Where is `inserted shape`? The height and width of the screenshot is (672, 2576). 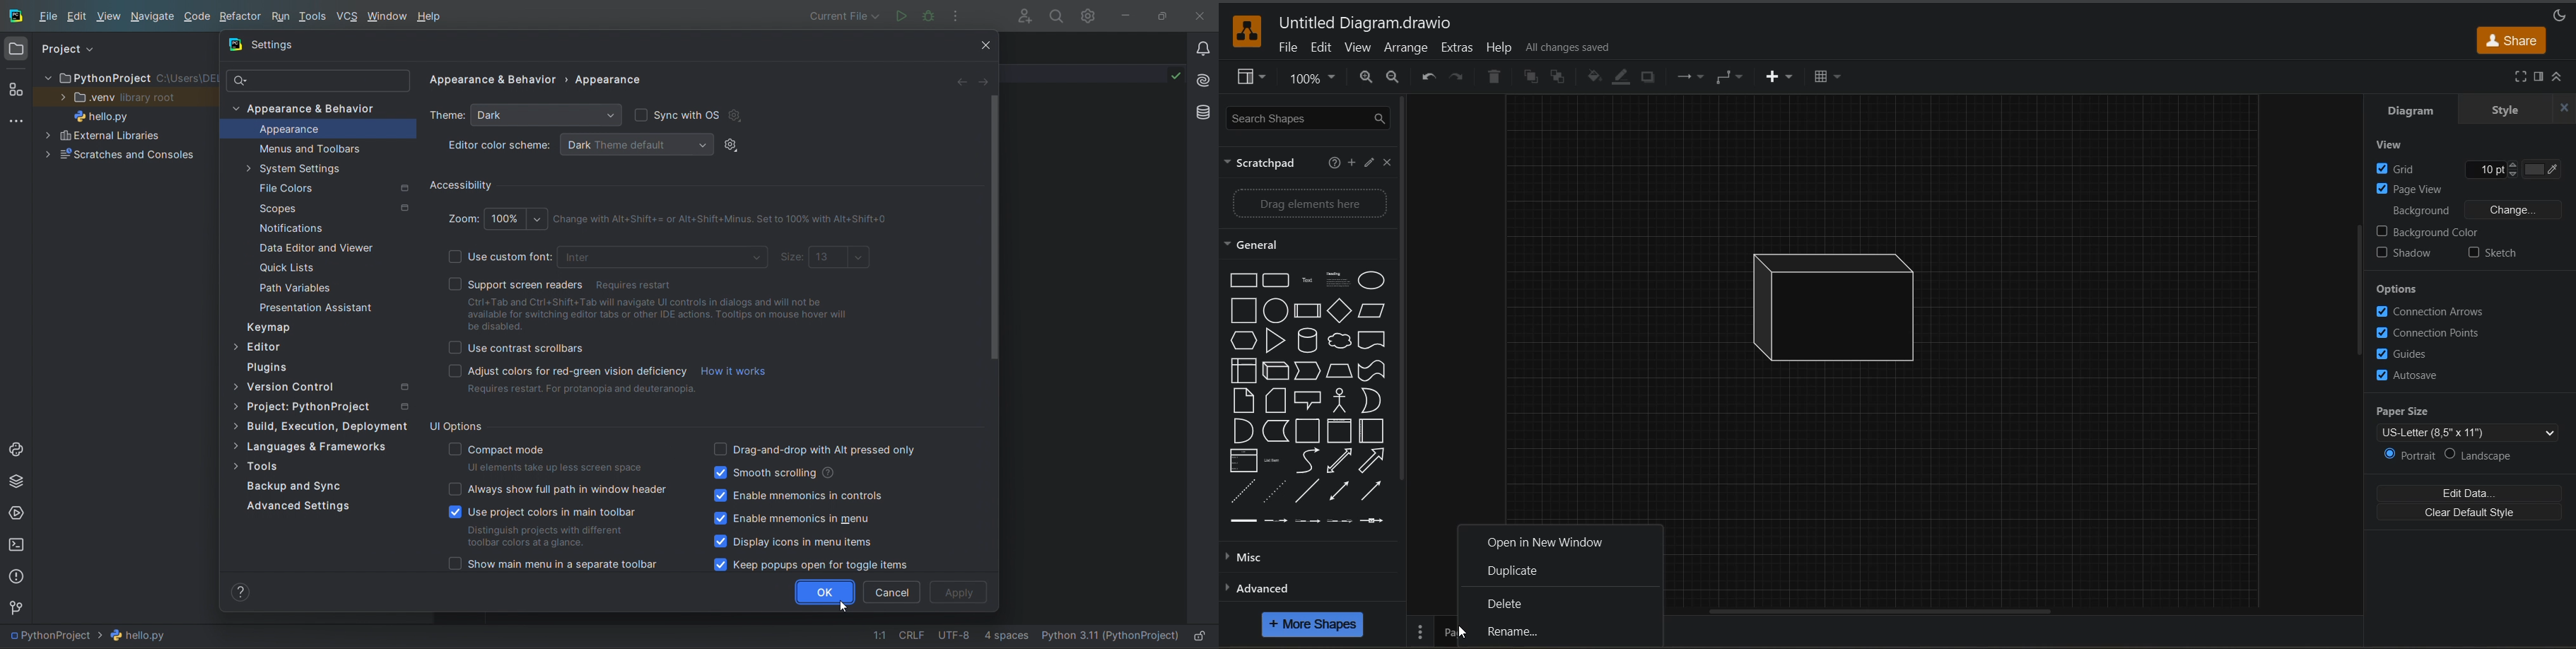 inserted shape is located at coordinates (1840, 305).